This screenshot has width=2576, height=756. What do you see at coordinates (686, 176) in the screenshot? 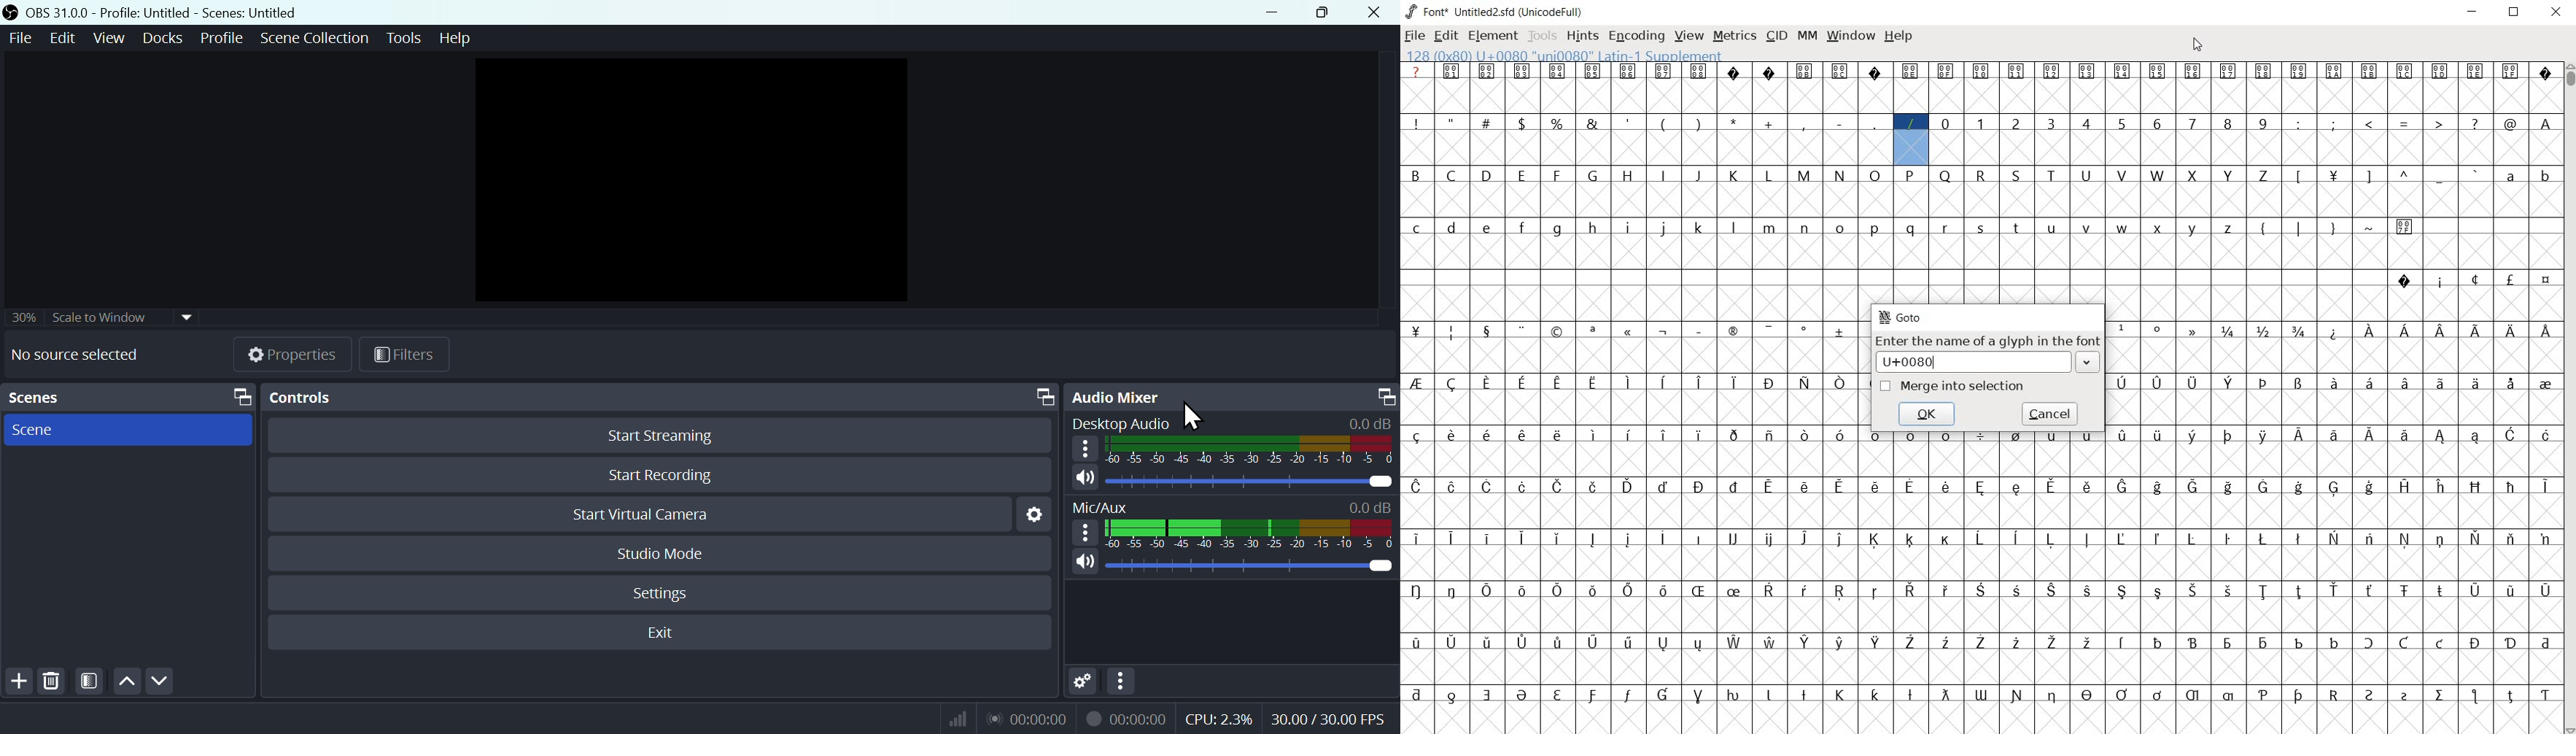
I see `Preview page ` at bounding box center [686, 176].